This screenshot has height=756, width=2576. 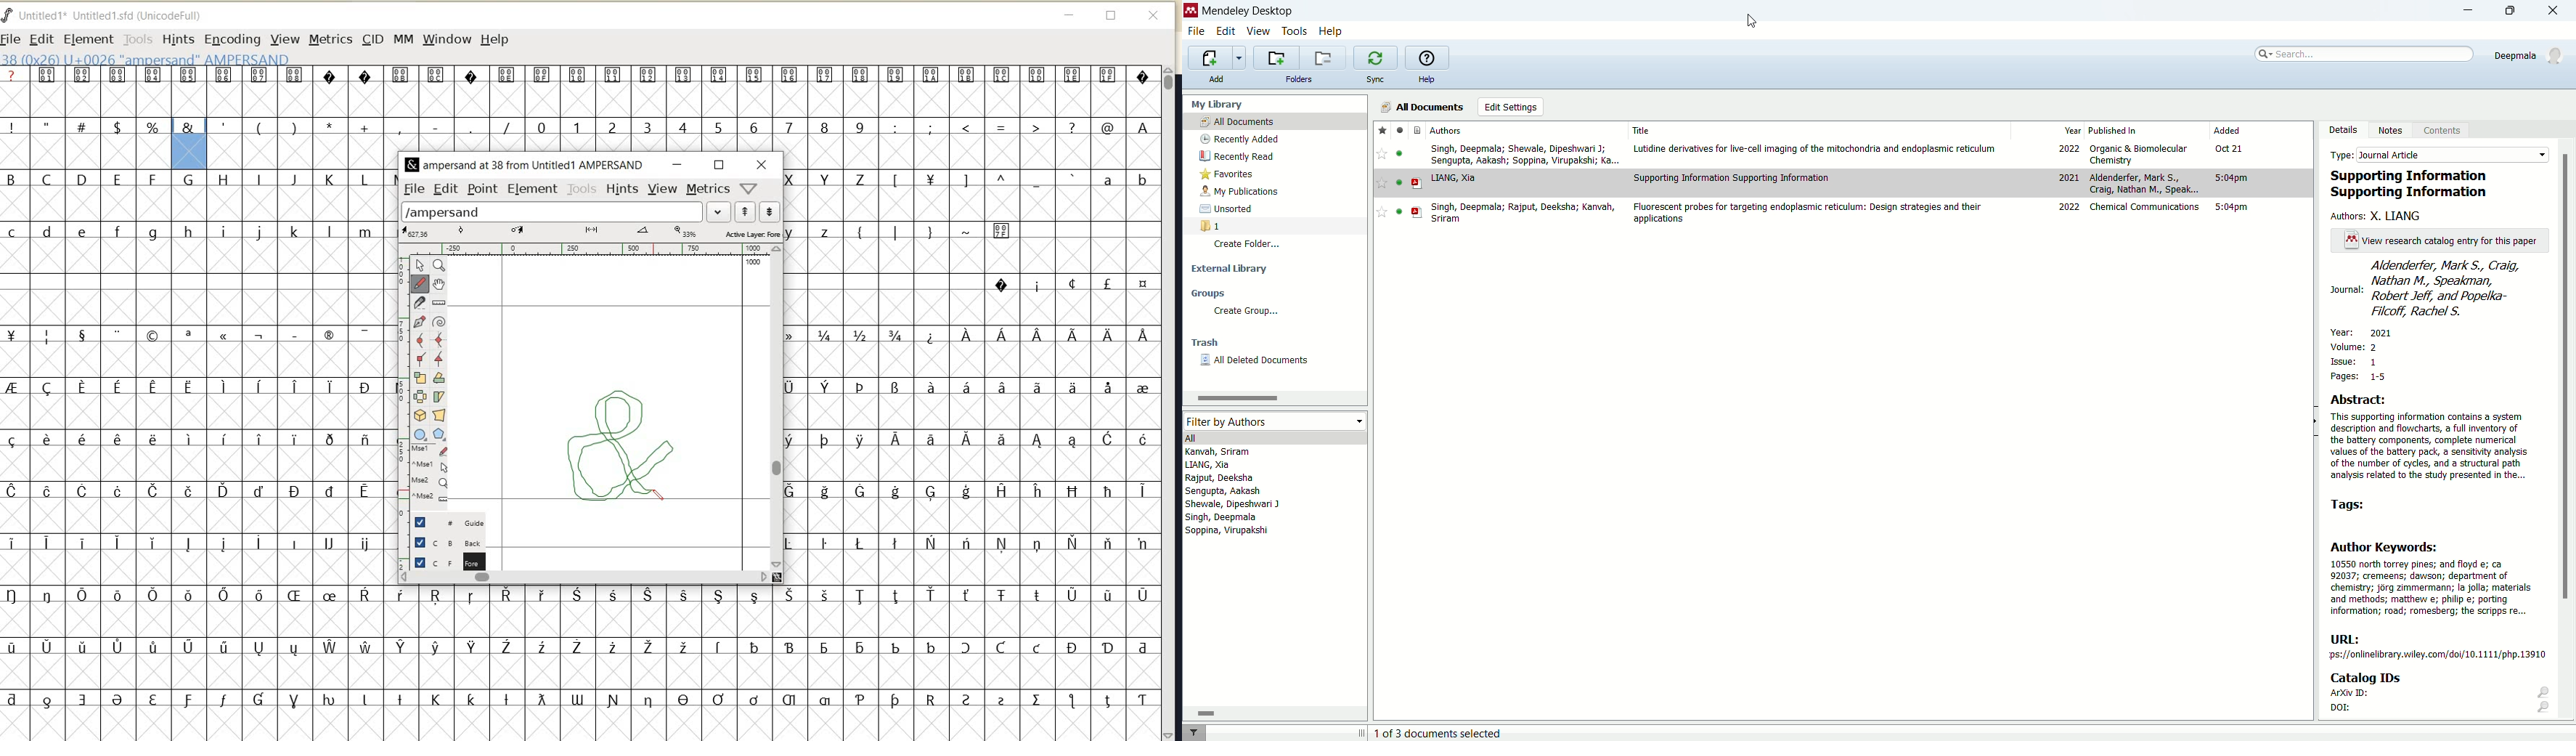 What do you see at coordinates (2357, 344) in the screenshot?
I see `volume: 2` at bounding box center [2357, 344].